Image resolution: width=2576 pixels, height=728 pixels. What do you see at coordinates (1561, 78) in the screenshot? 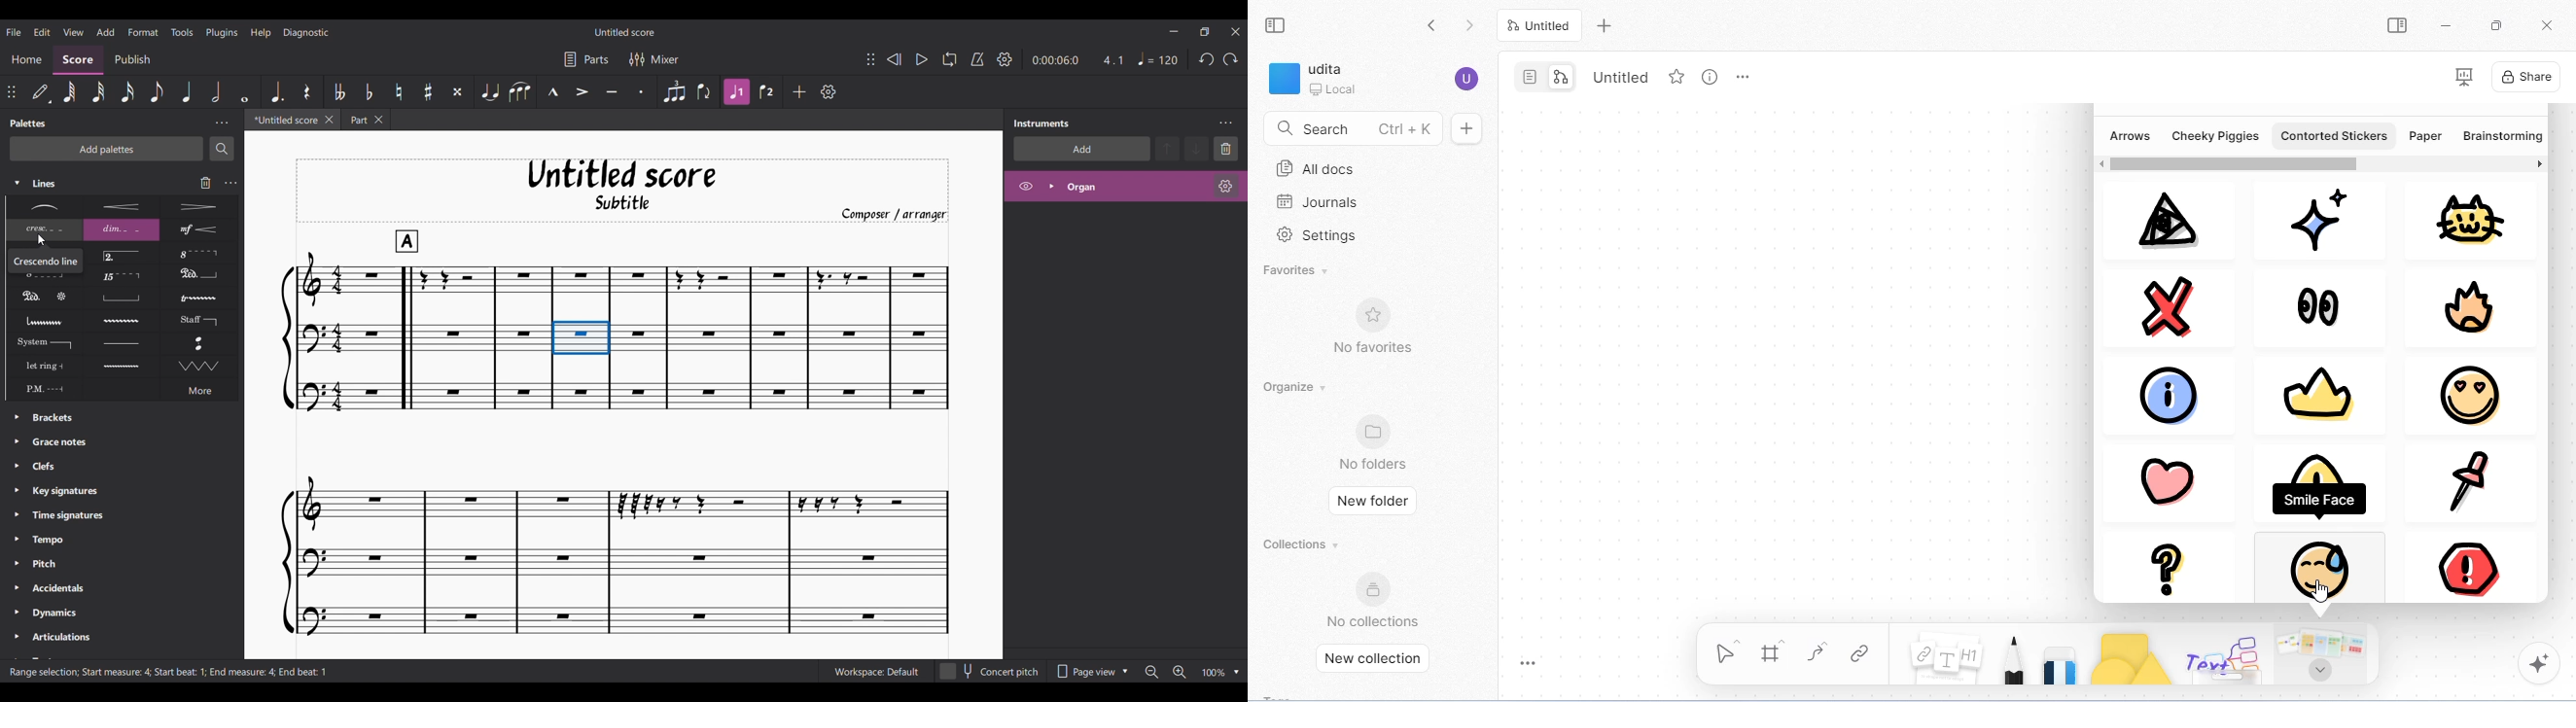
I see `edgeless mode` at bounding box center [1561, 78].